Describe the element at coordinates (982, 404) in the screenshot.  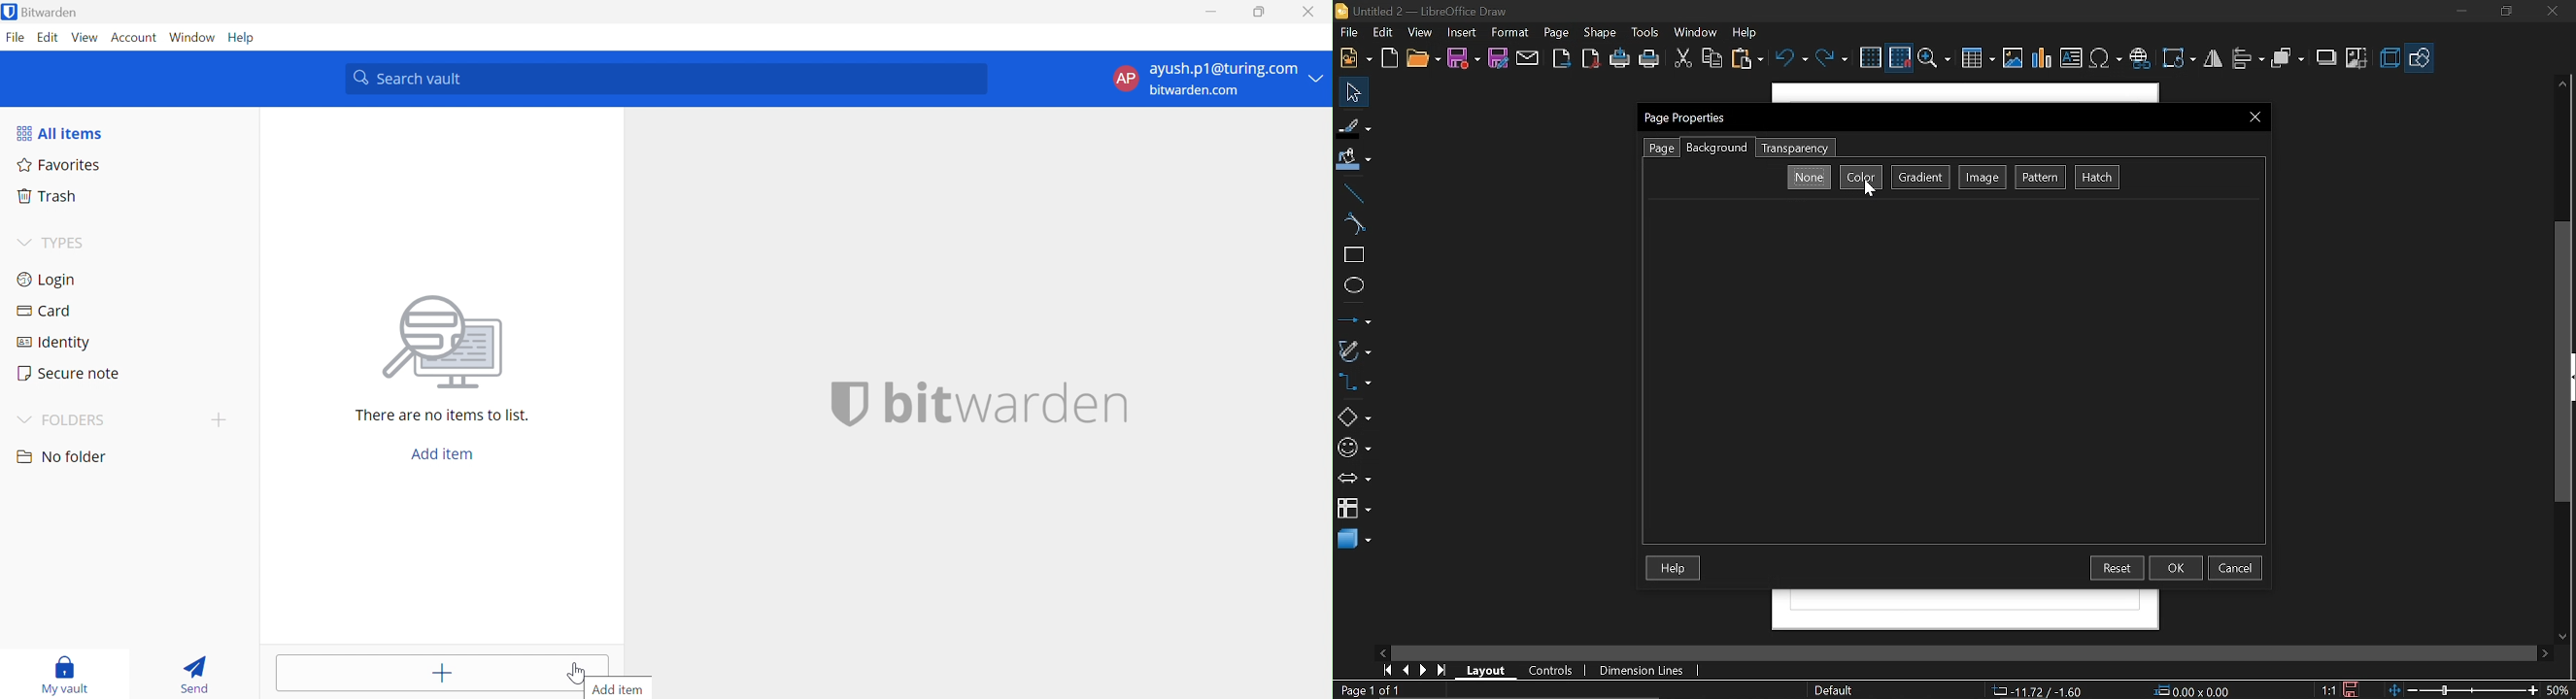
I see `bitwarden` at that location.